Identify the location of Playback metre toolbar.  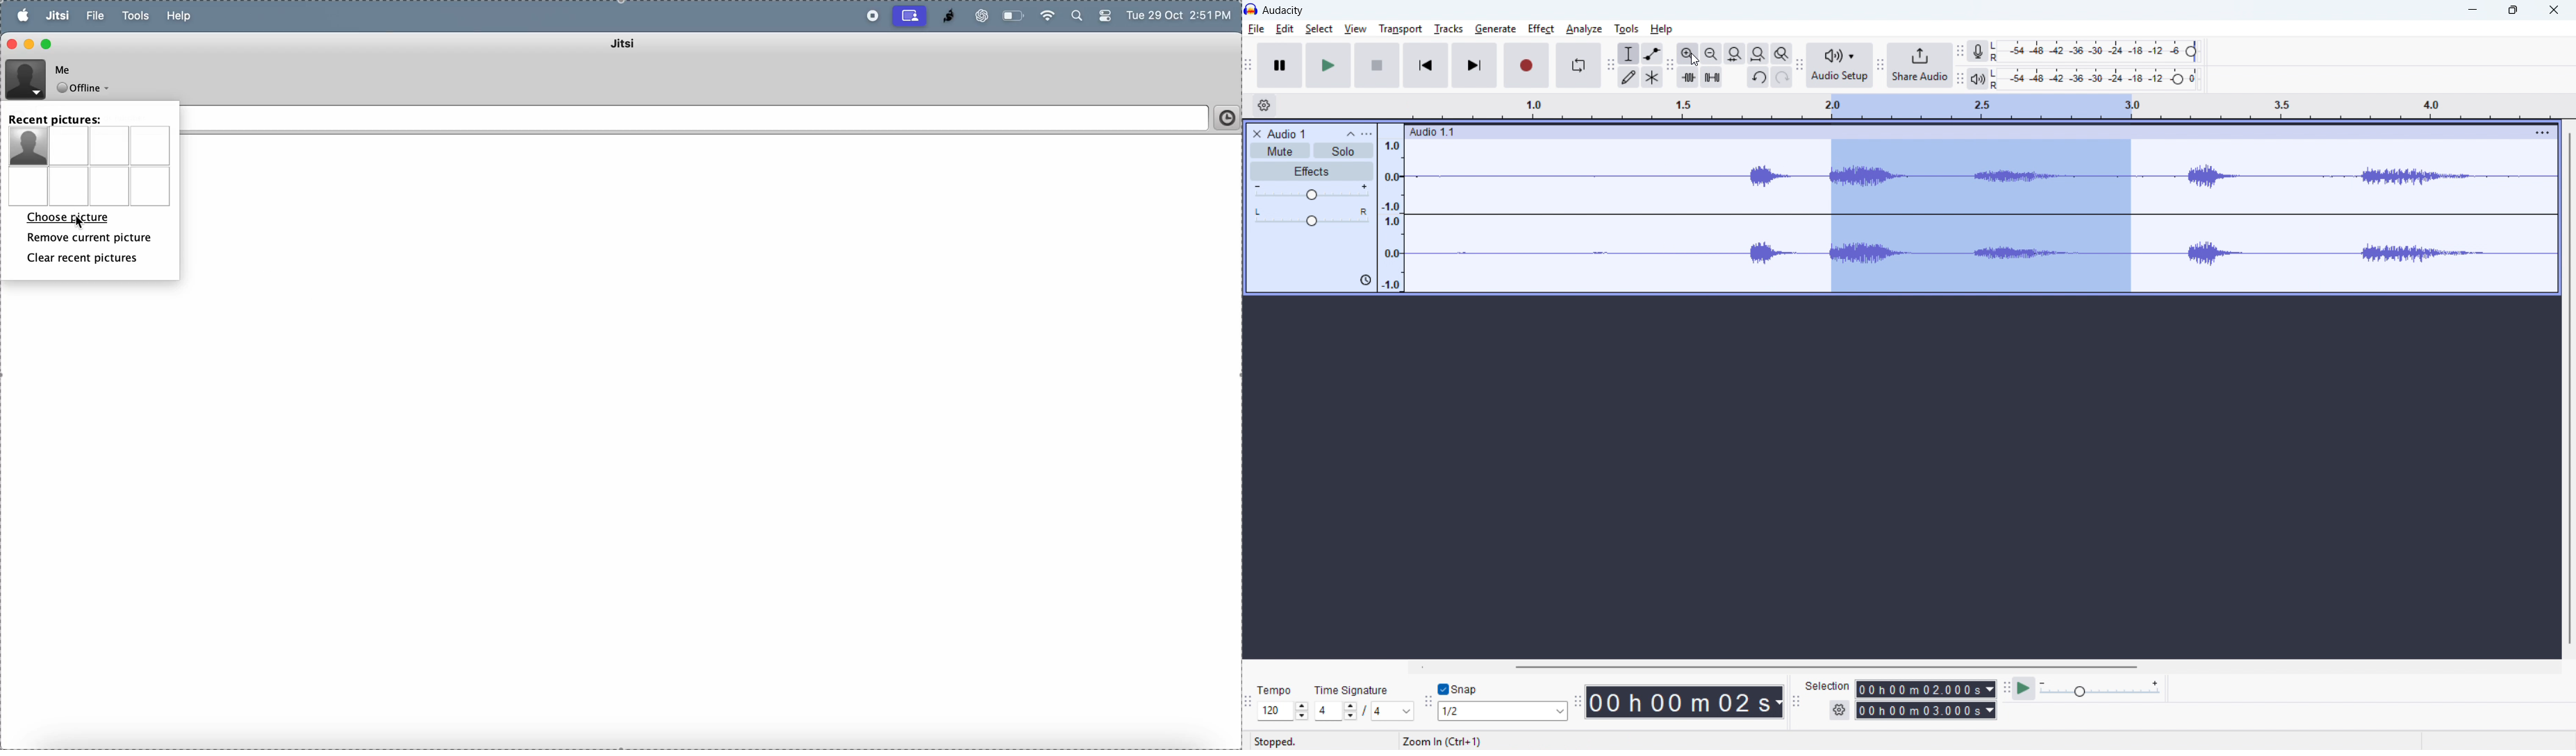
(1959, 79).